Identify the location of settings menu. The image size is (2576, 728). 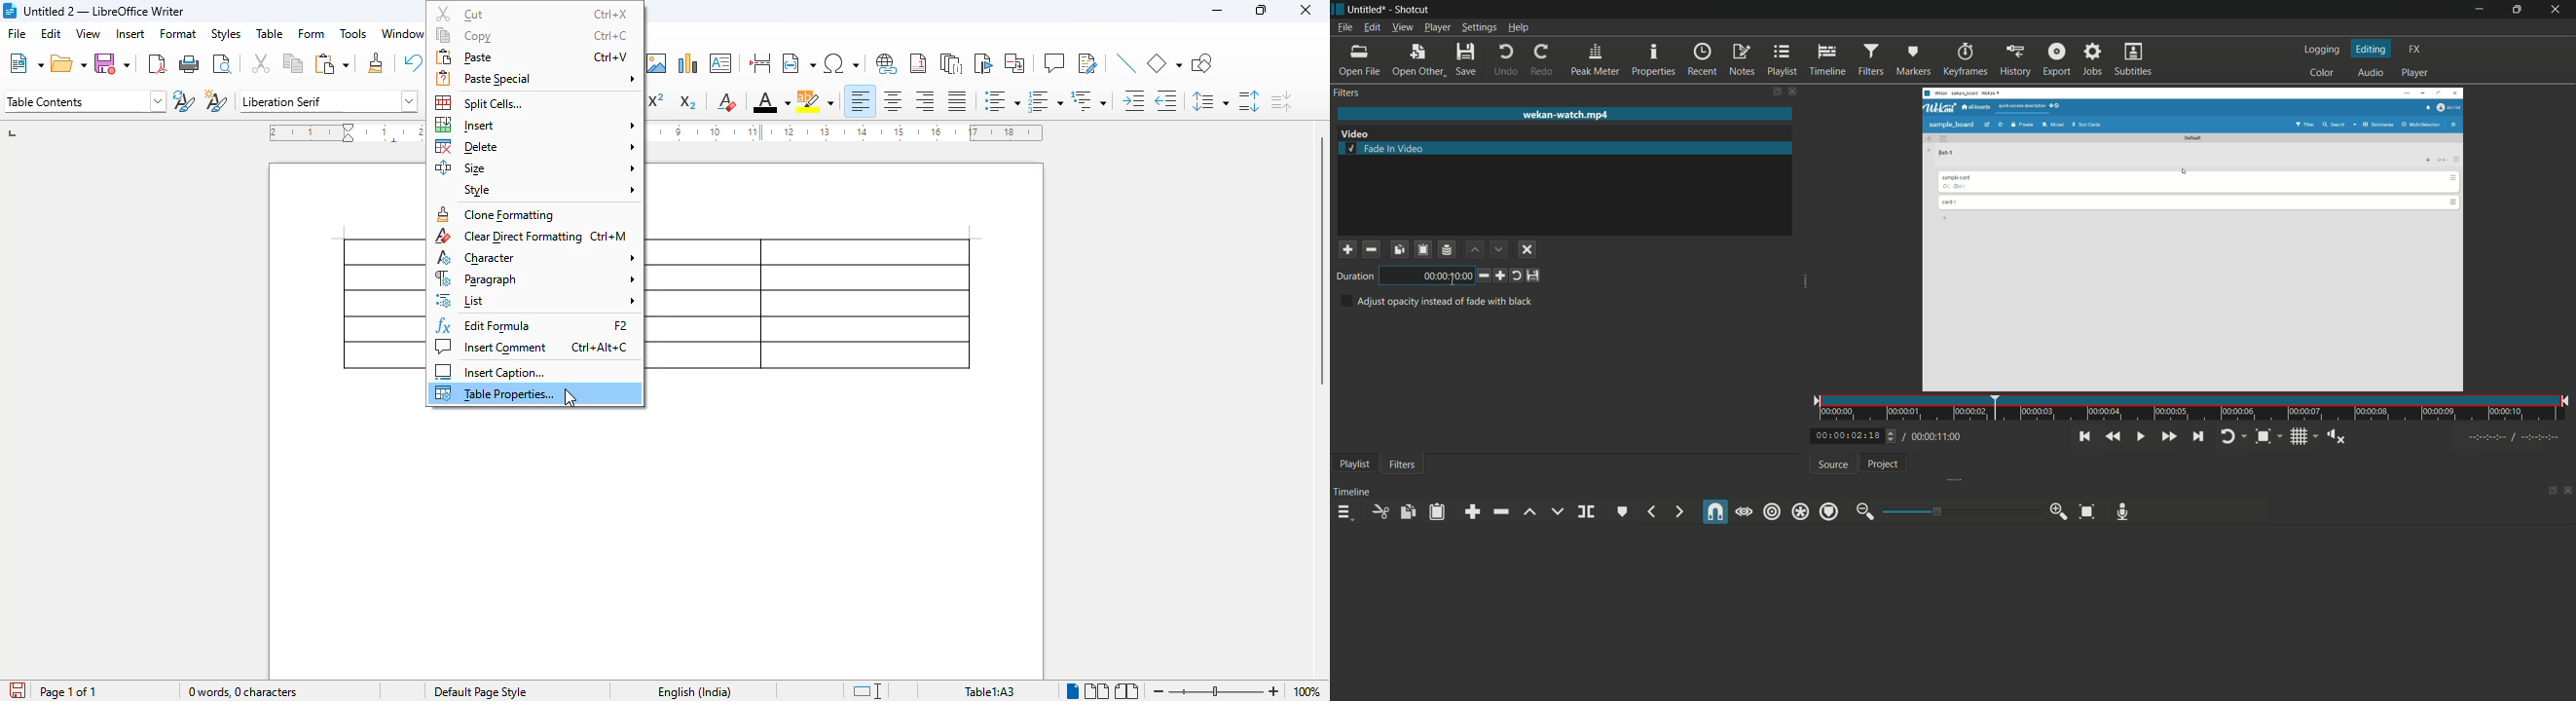
(1479, 27).